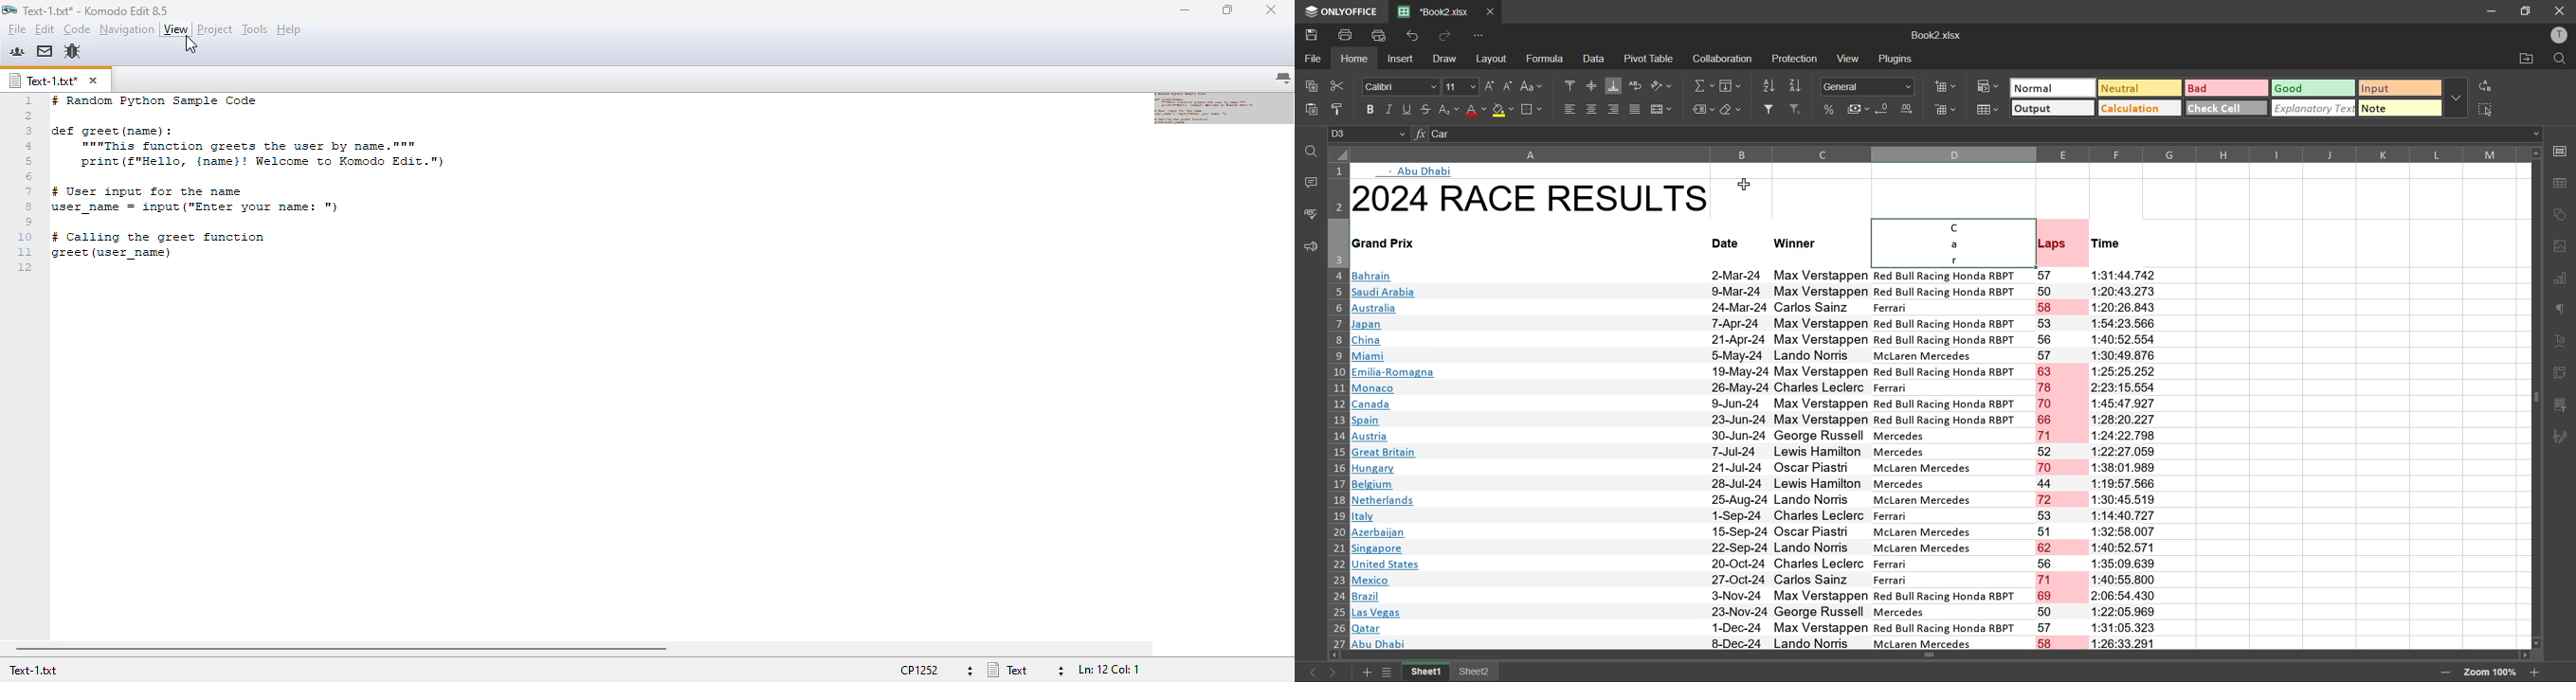  I want to click on zoom factor, so click(2493, 672).